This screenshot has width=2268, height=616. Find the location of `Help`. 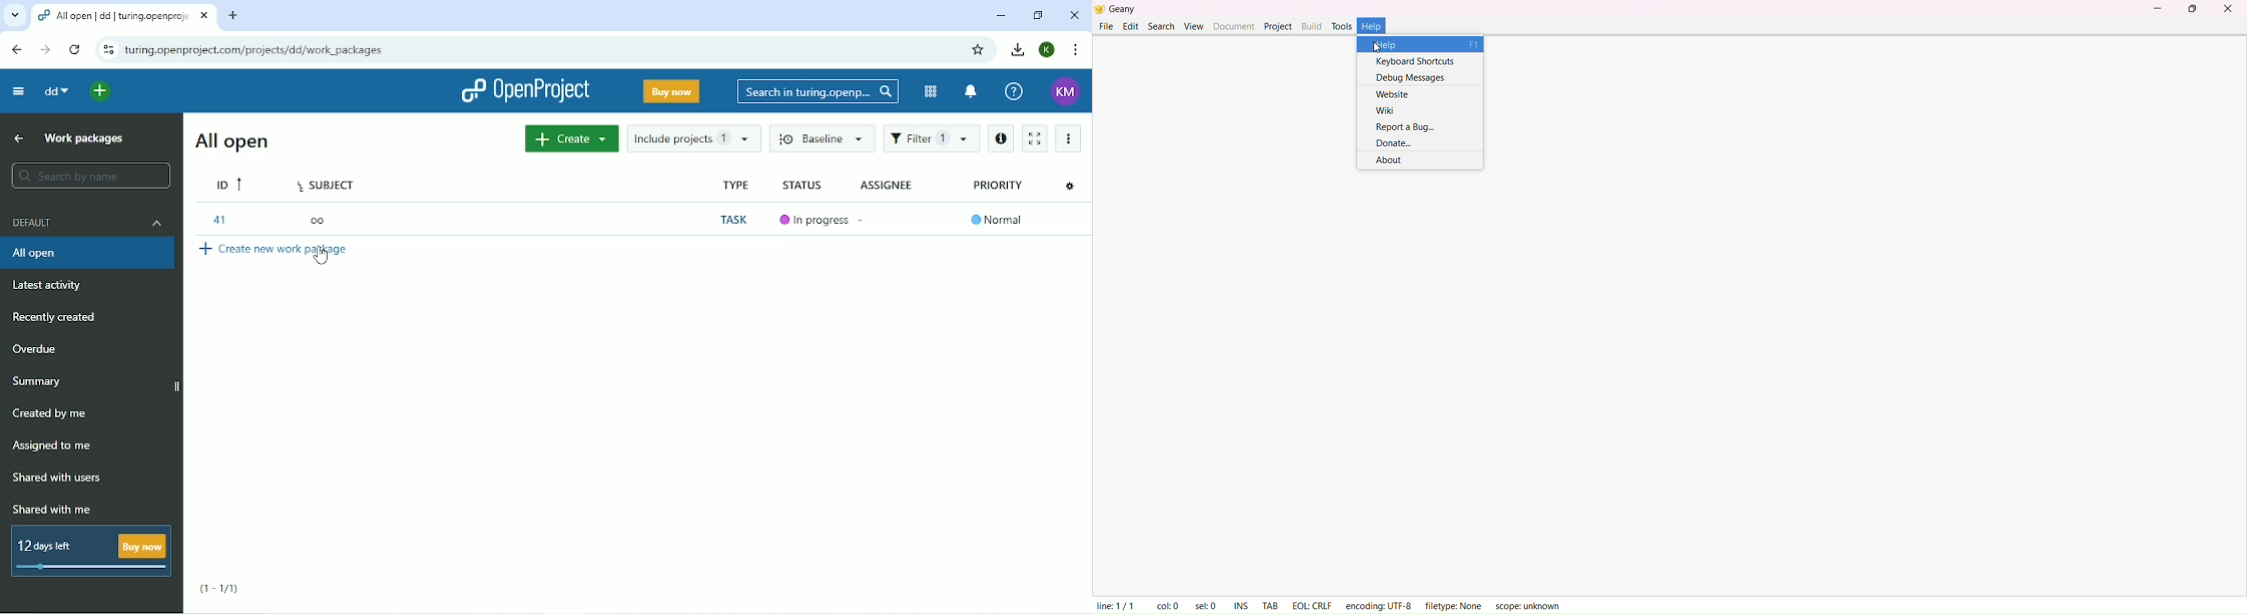

Help is located at coordinates (1014, 92).